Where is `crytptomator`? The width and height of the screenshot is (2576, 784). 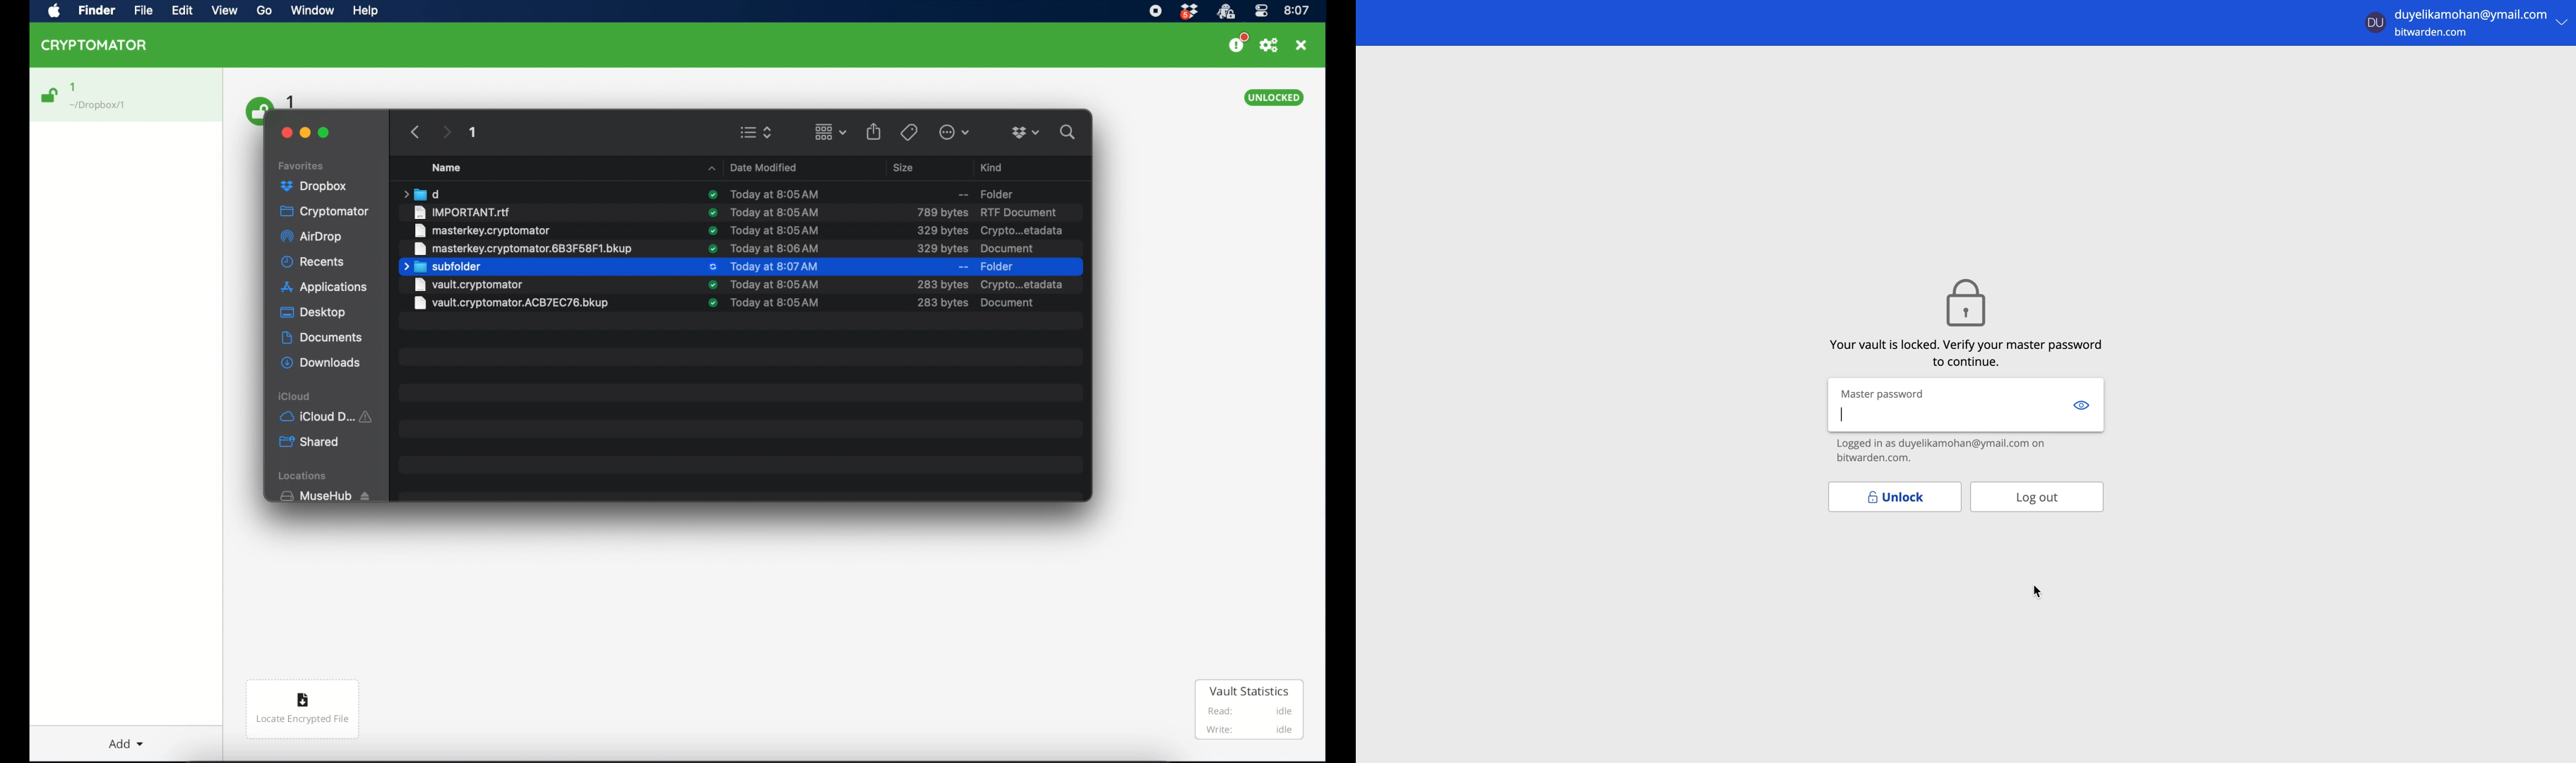
crytptomator is located at coordinates (1225, 12).